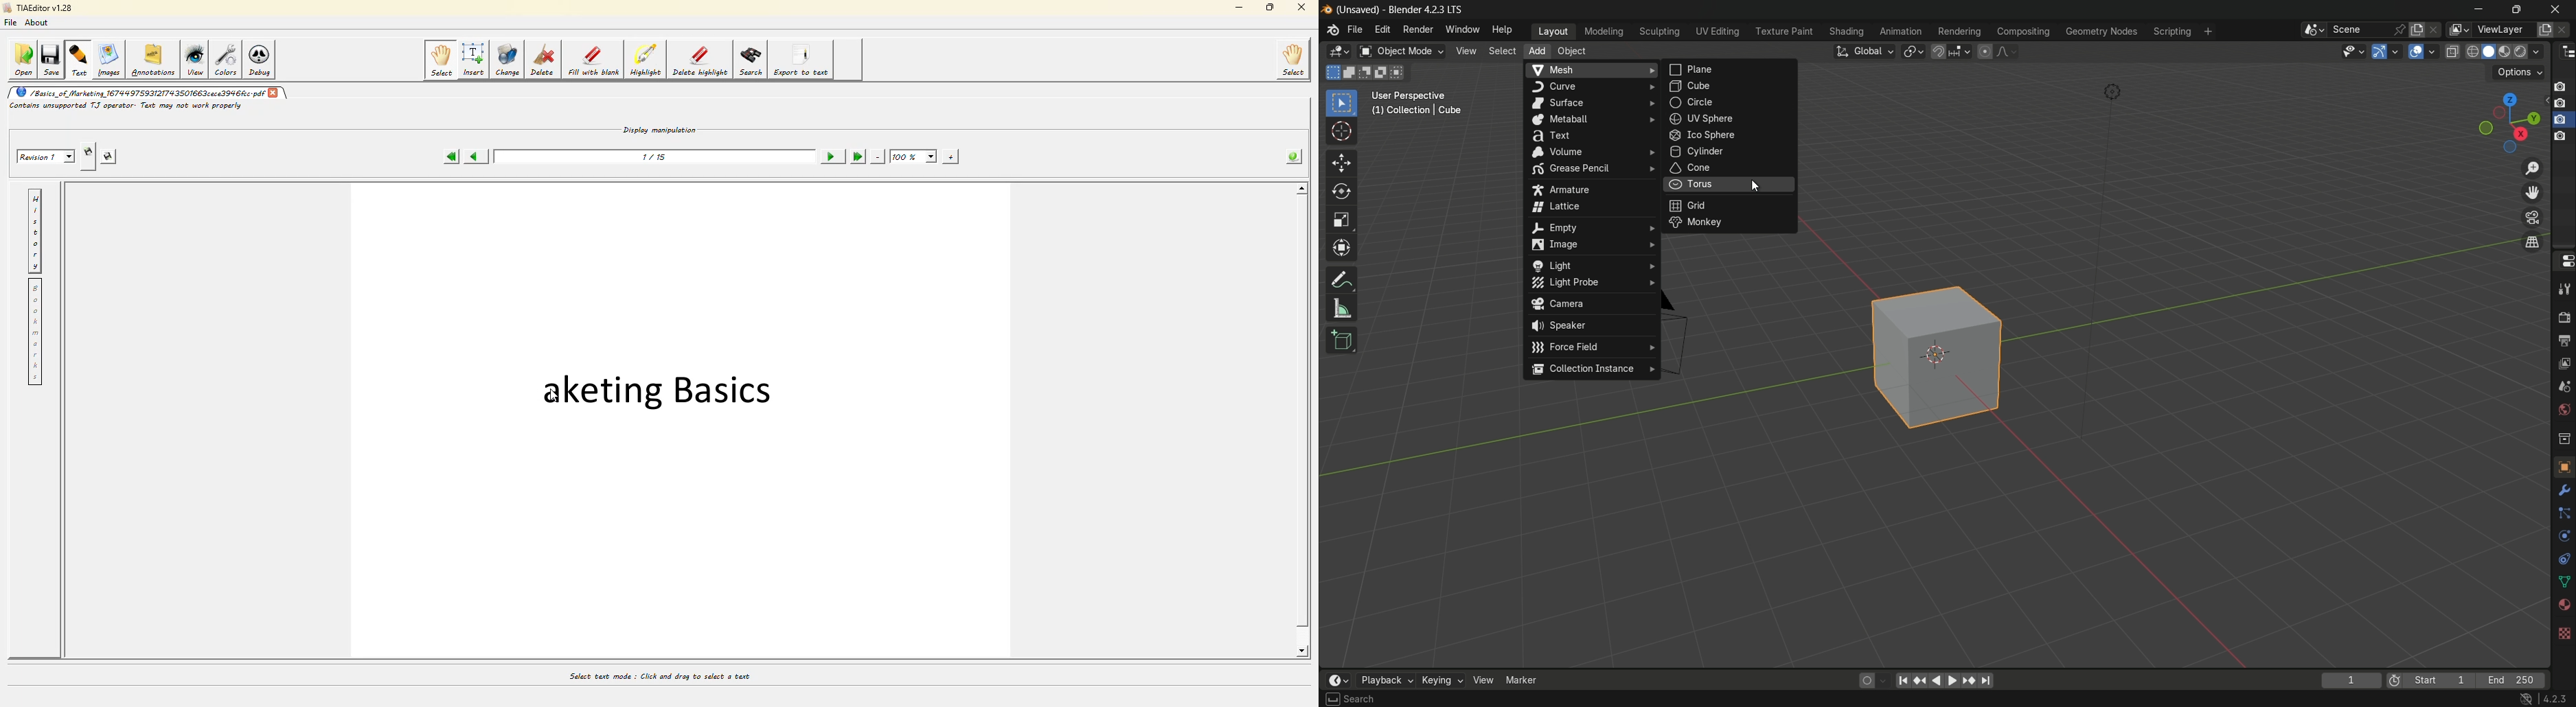 This screenshot has width=2576, height=728. I want to click on modifier, so click(2562, 490).